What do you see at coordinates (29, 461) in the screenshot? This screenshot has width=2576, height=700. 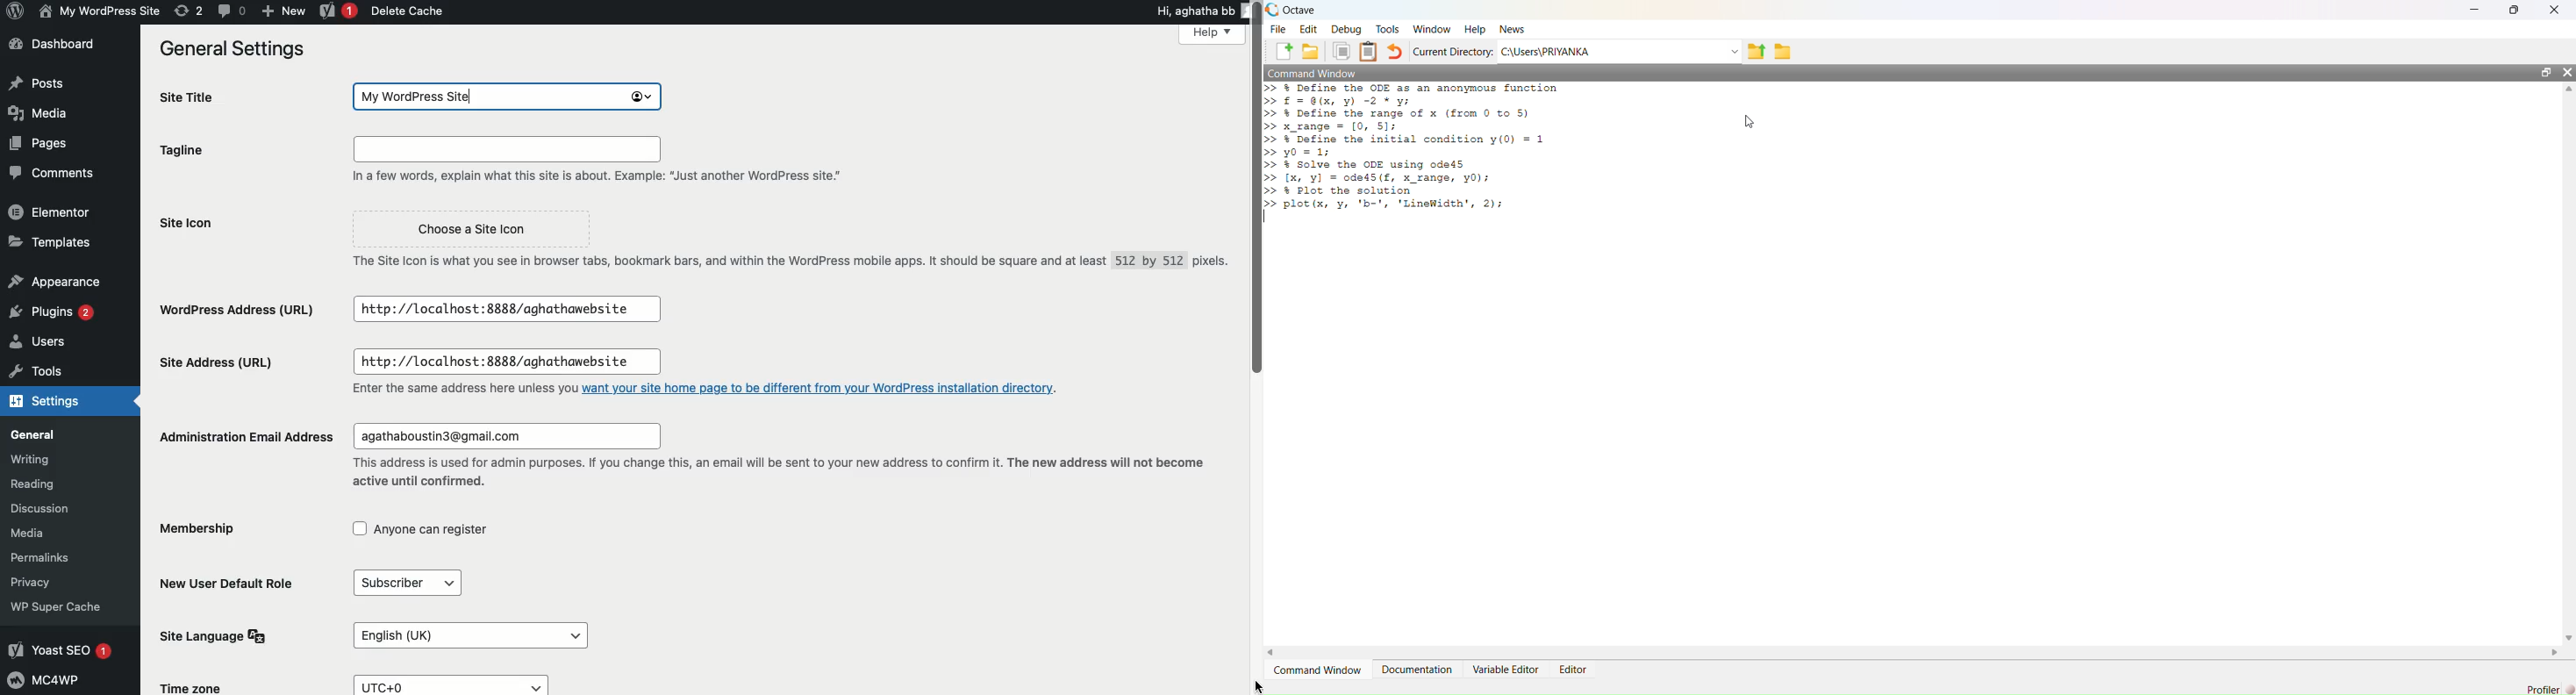 I see `Writing` at bounding box center [29, 461].